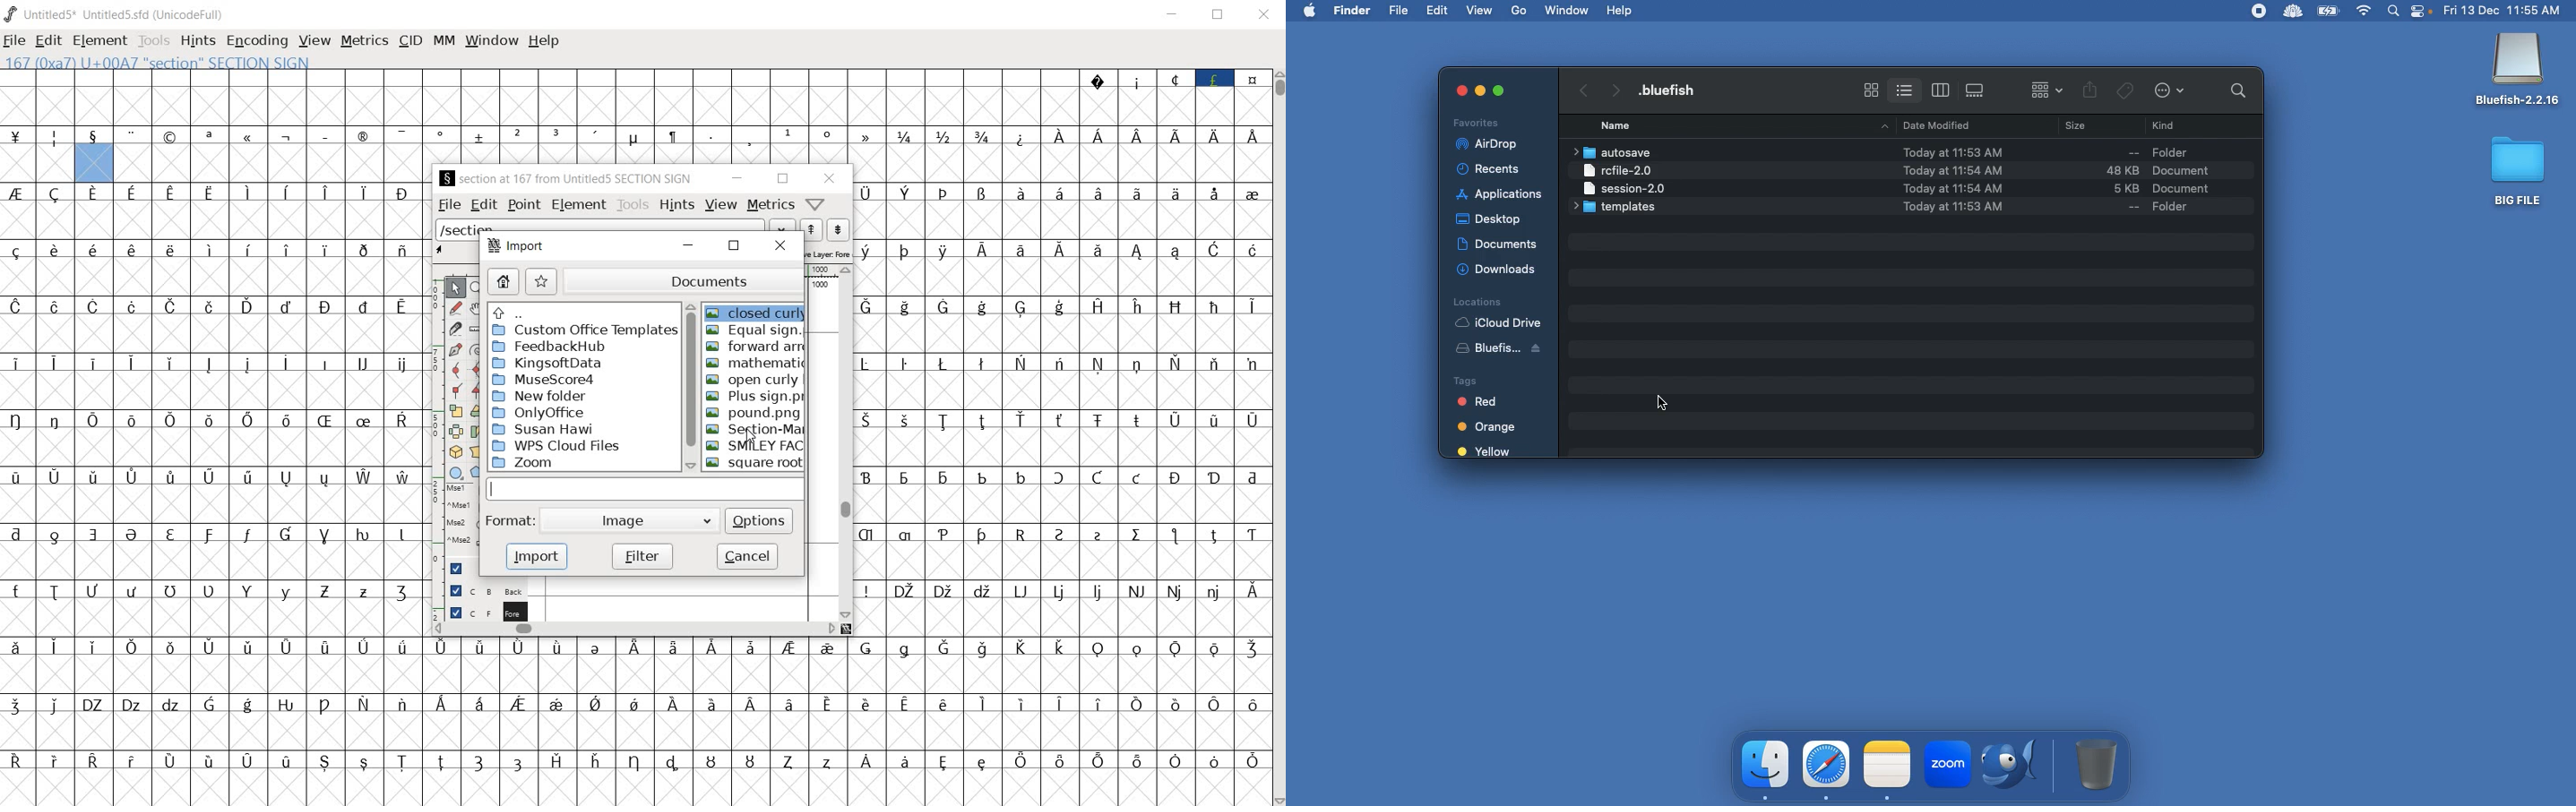 This screenshot has height=812, width=2576. What do you see at coordinates (2090, 91) in the screenshot?
I see `share` at bounding box center [2090, 91].